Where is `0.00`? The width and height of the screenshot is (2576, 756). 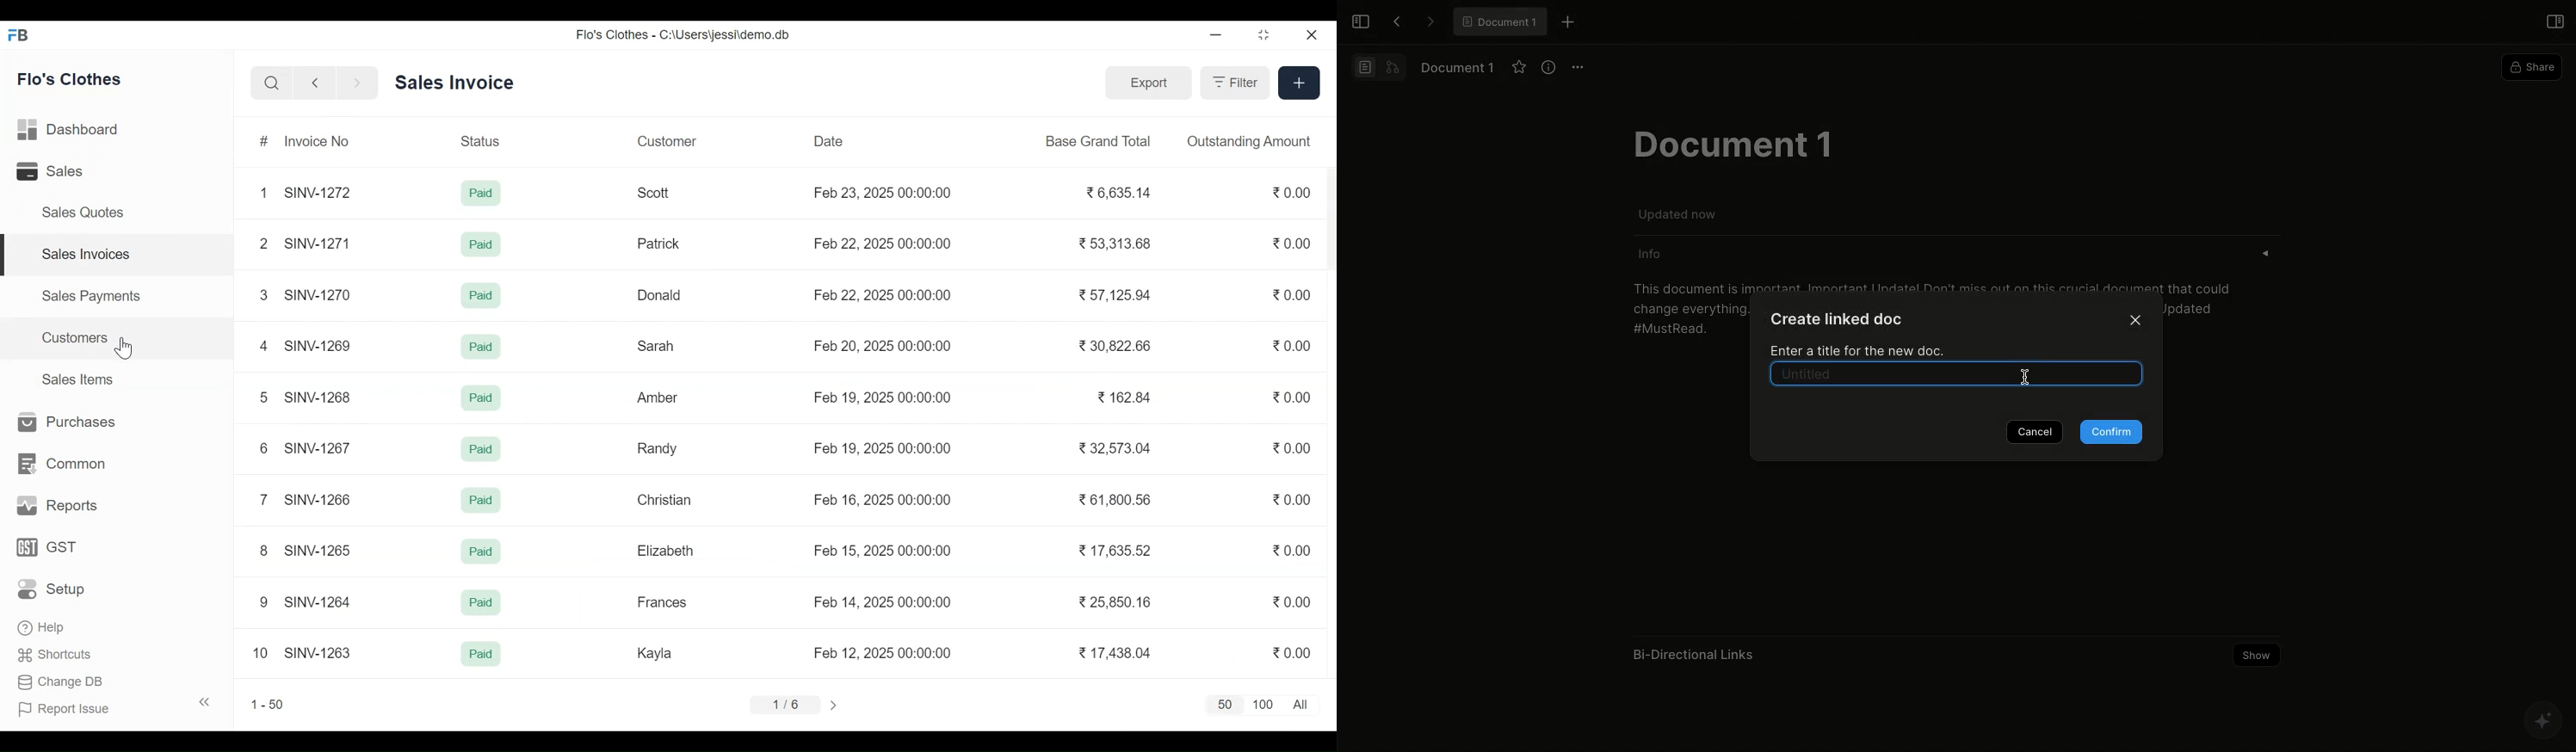
0.00 is located at coordinates (1294, 550).